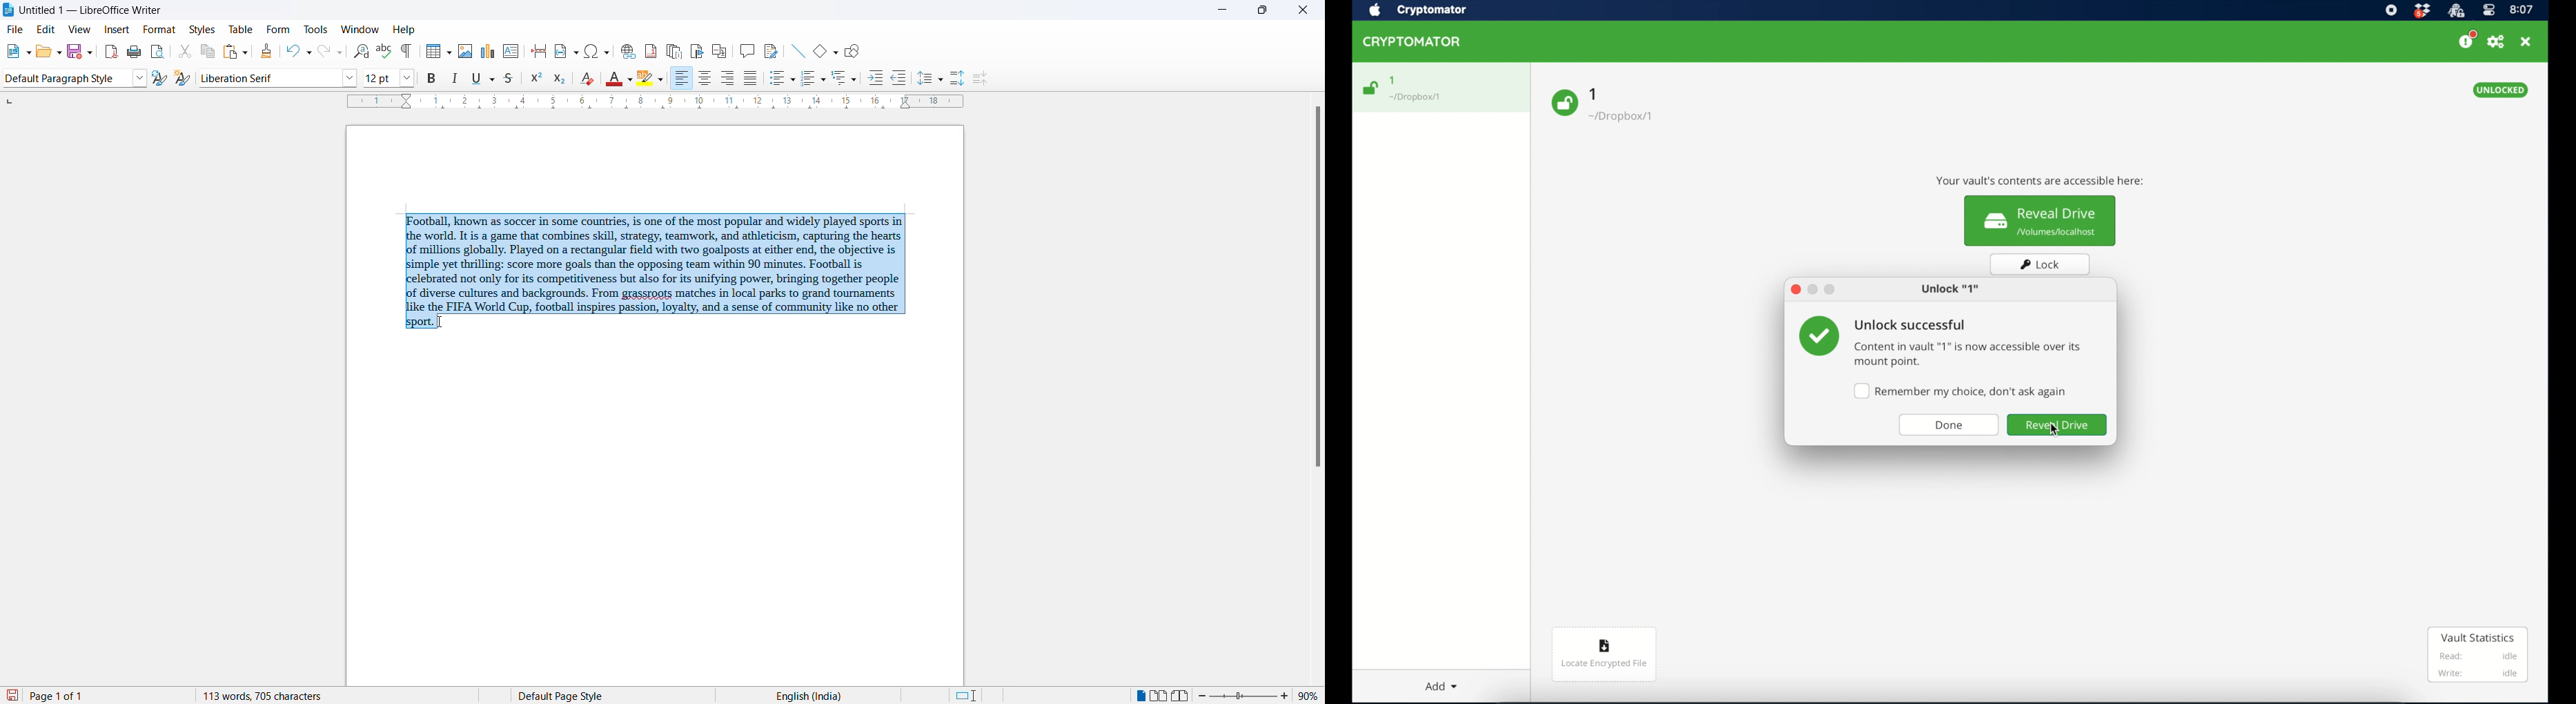 The height and width of the screenshot is (728, 2576). I want to click on done, so click(1950, 426).